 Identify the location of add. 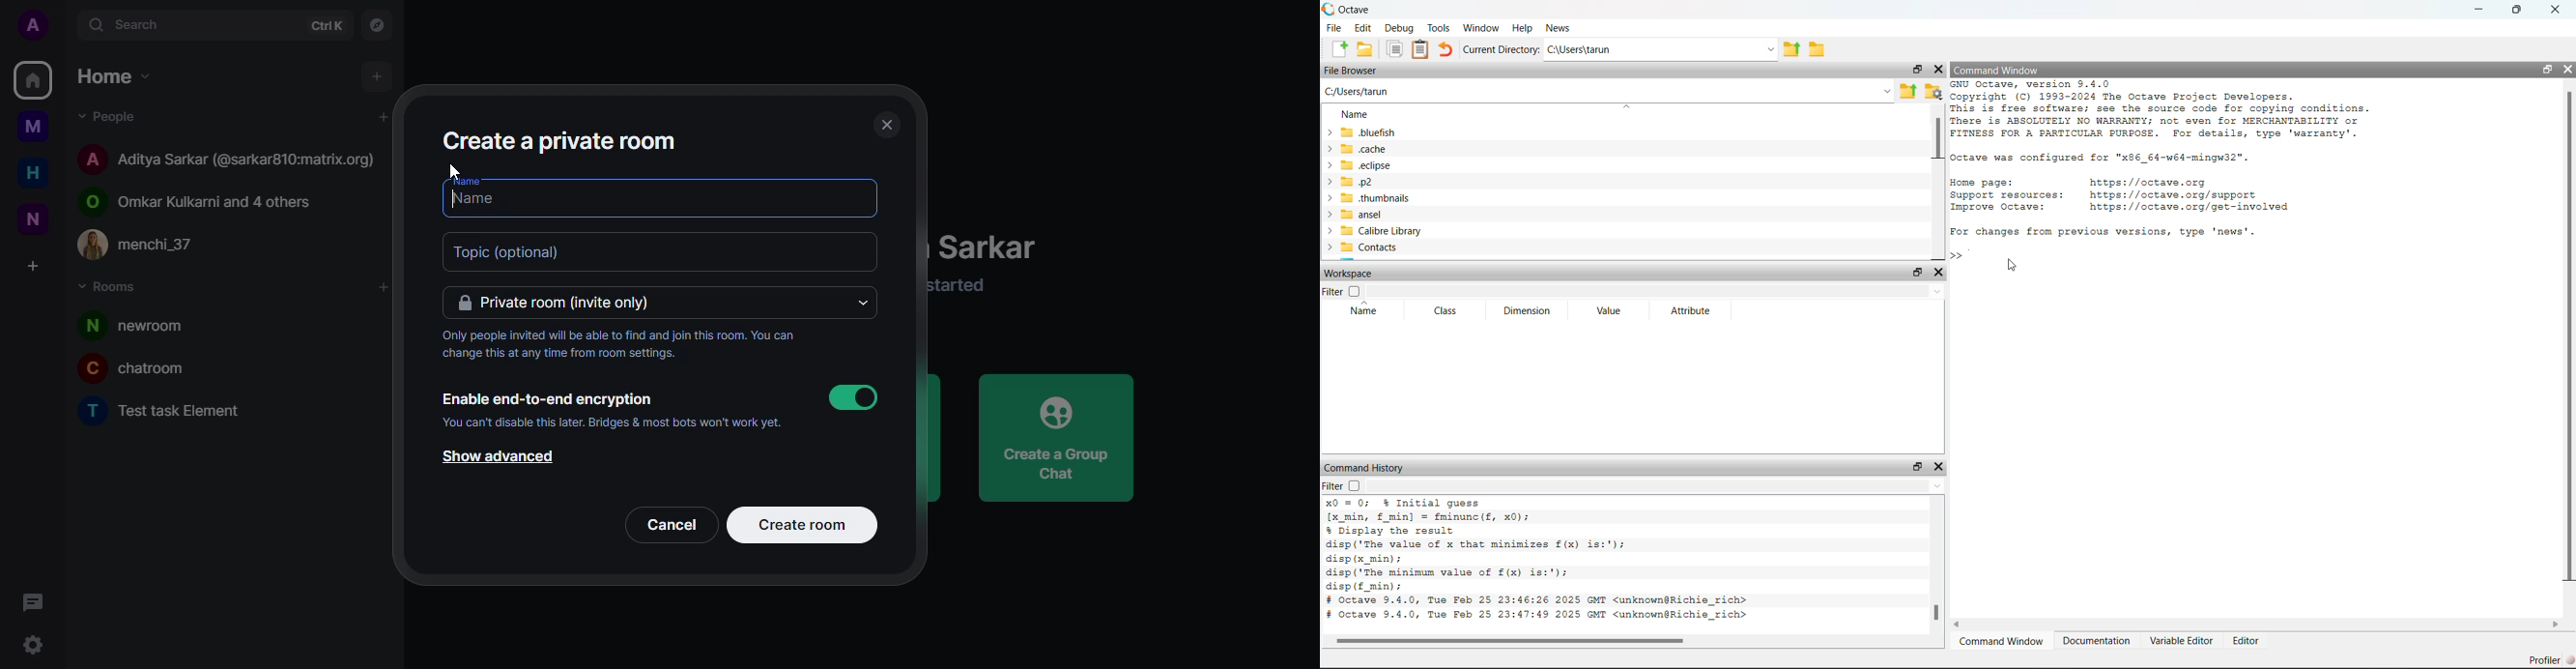
(381, 72).